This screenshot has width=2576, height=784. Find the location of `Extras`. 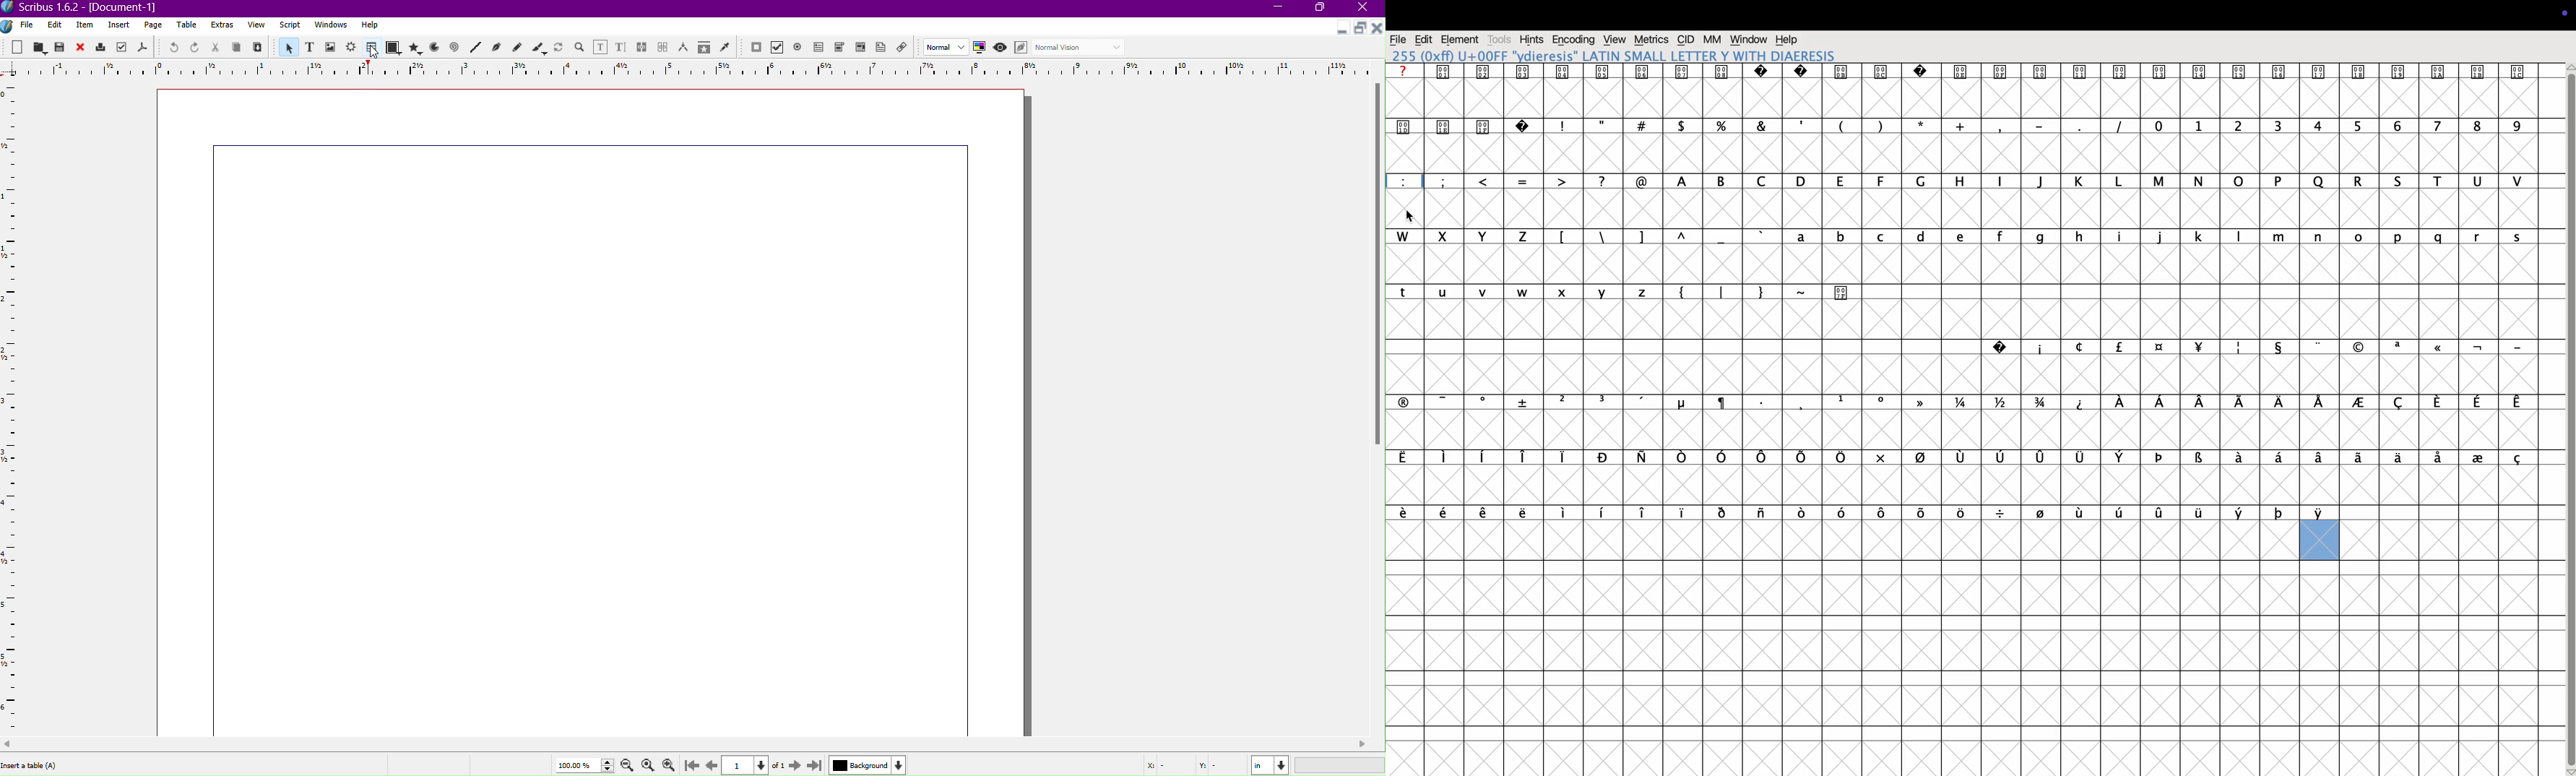

Extras is located at coordinates (223, 25).